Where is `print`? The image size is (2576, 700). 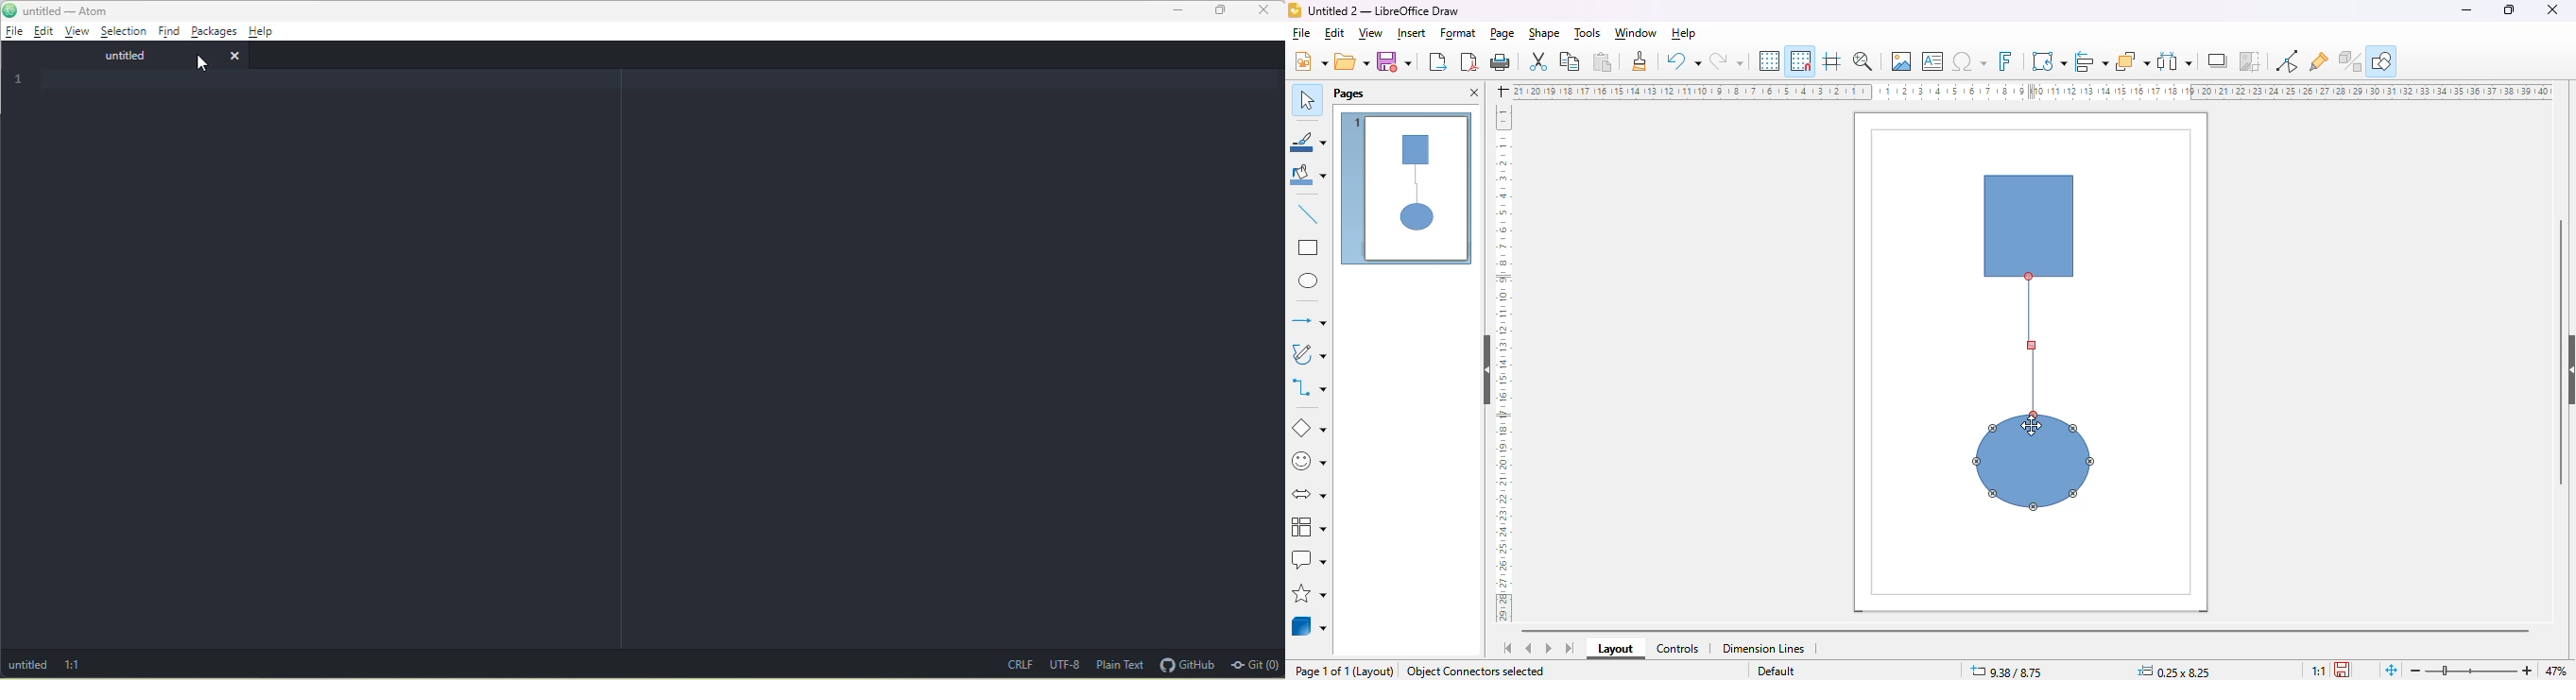 print is located at coordinates (1500, 61).